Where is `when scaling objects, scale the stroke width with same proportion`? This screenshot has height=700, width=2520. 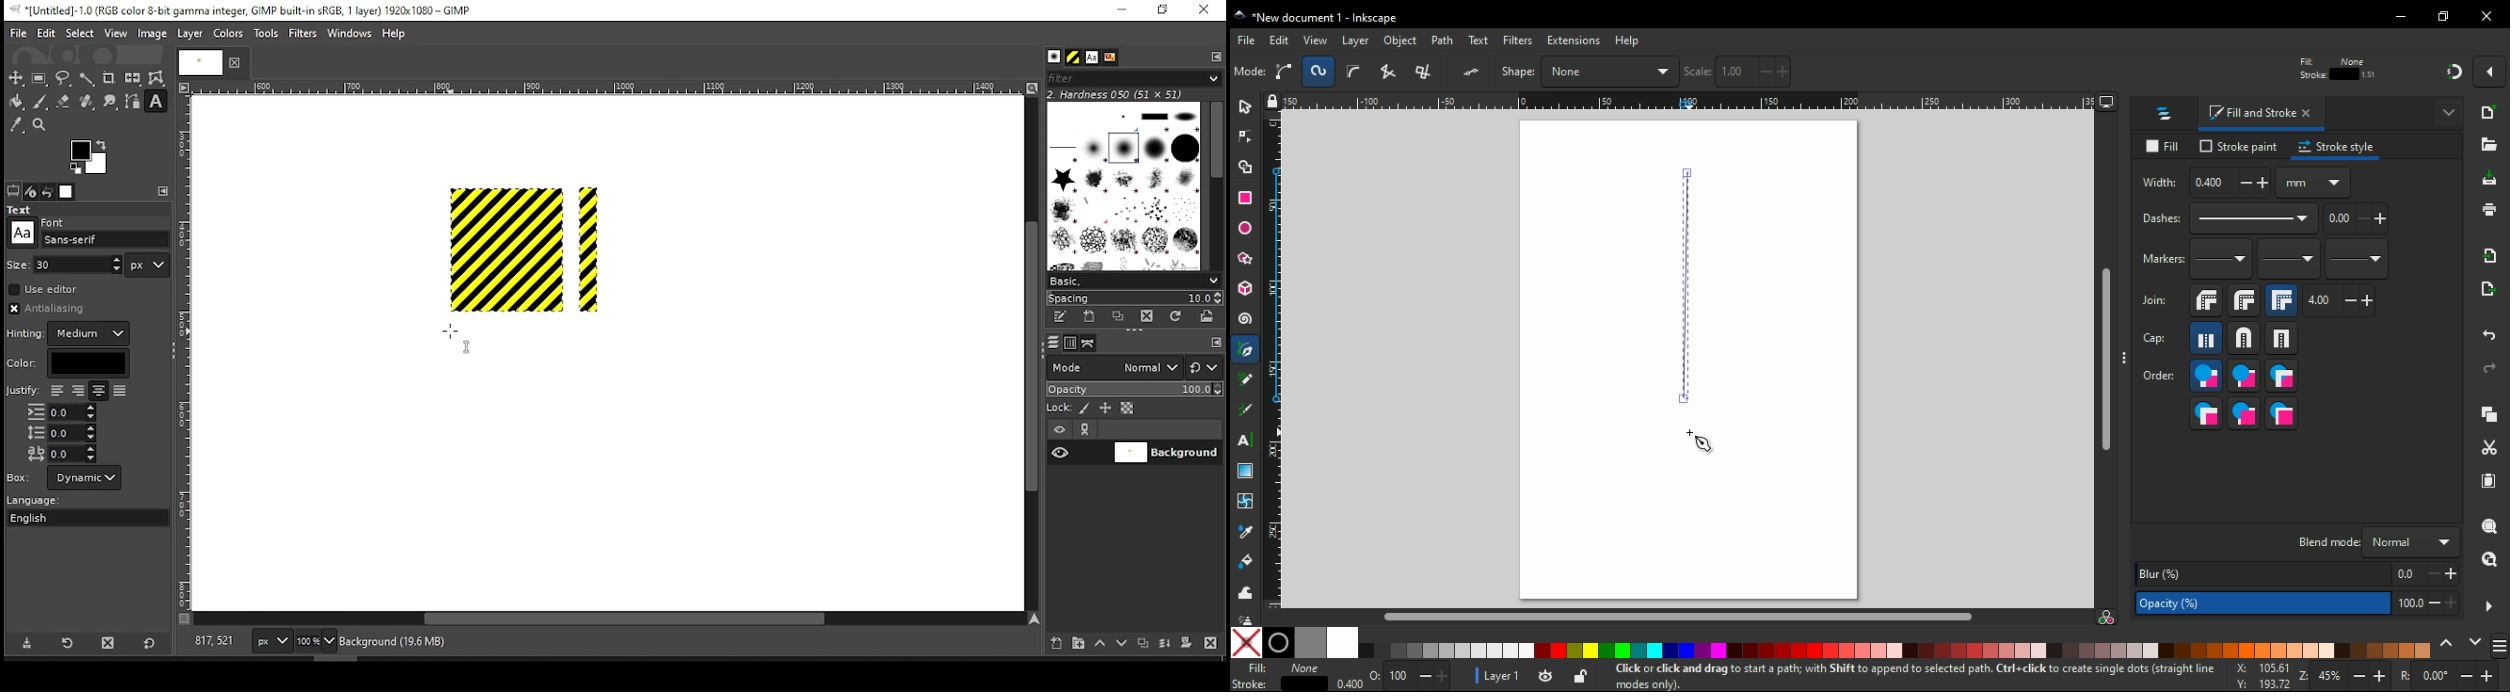
when scaling objects, scale the stroke width with same proportion is located at coordinates (2298, 71).